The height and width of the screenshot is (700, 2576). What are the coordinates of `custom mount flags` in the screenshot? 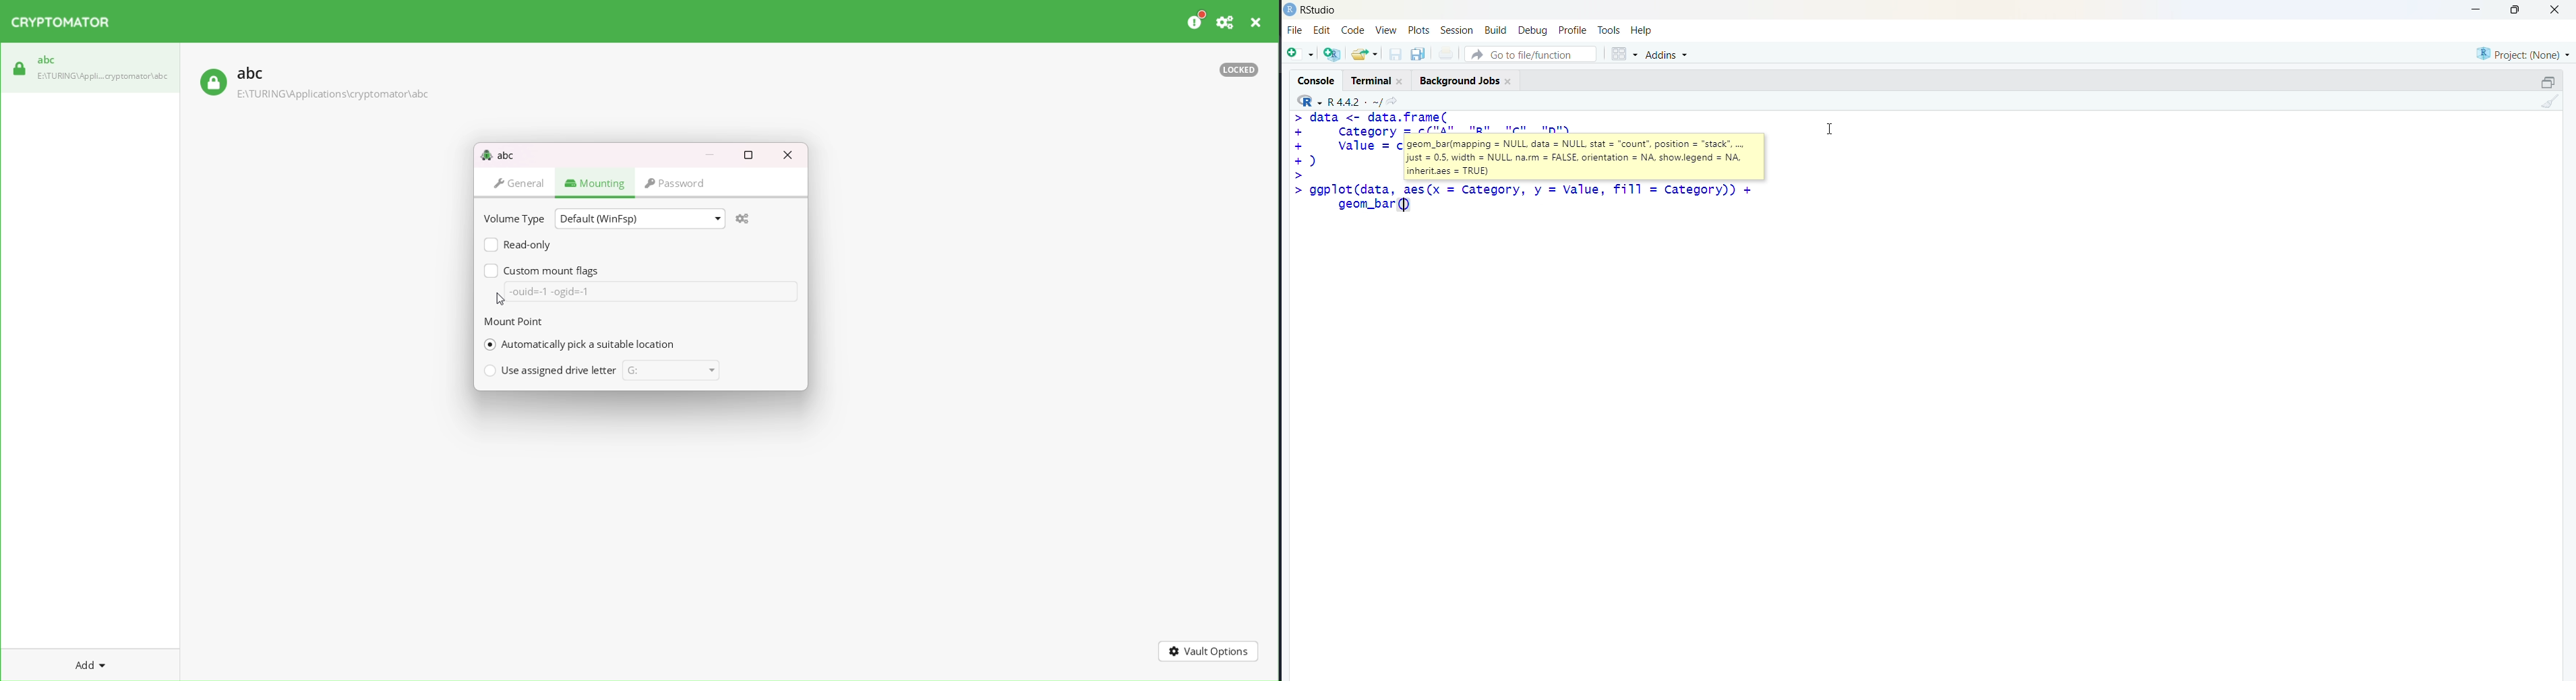 It's located at (542, 269).